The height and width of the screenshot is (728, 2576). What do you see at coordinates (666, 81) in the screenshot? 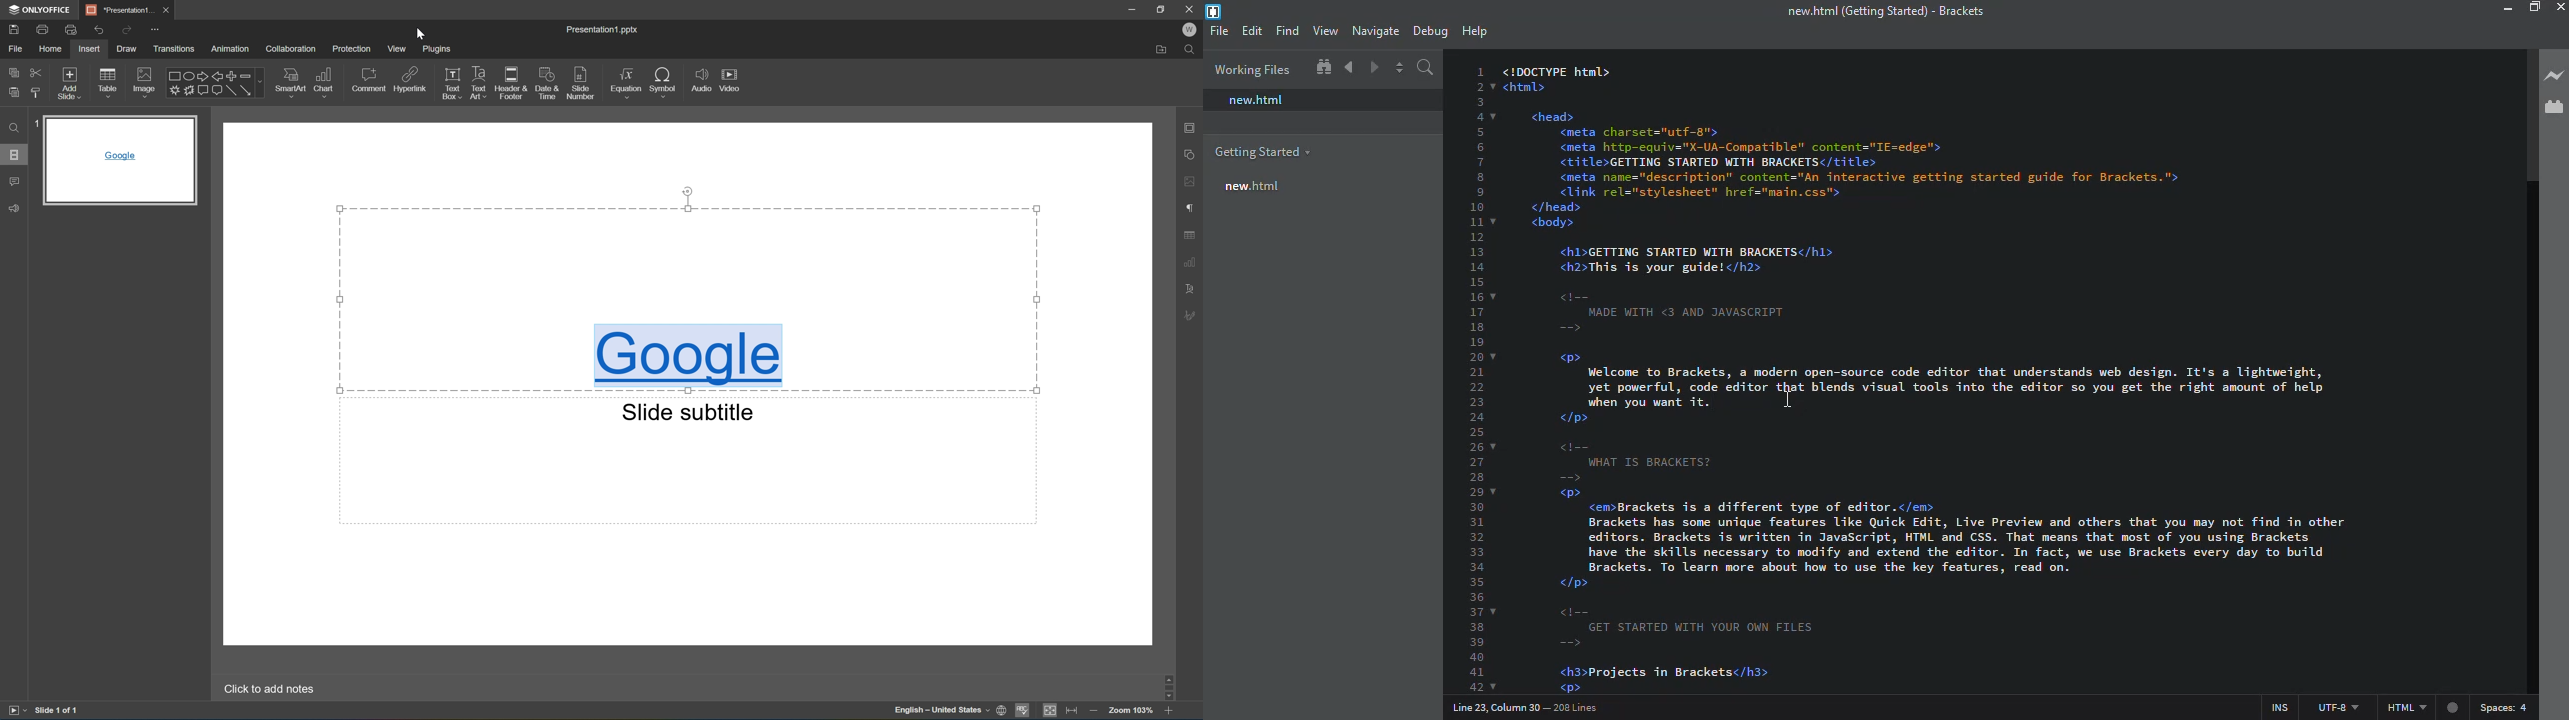
I see `Symbol` at bounding box center [666, 81].